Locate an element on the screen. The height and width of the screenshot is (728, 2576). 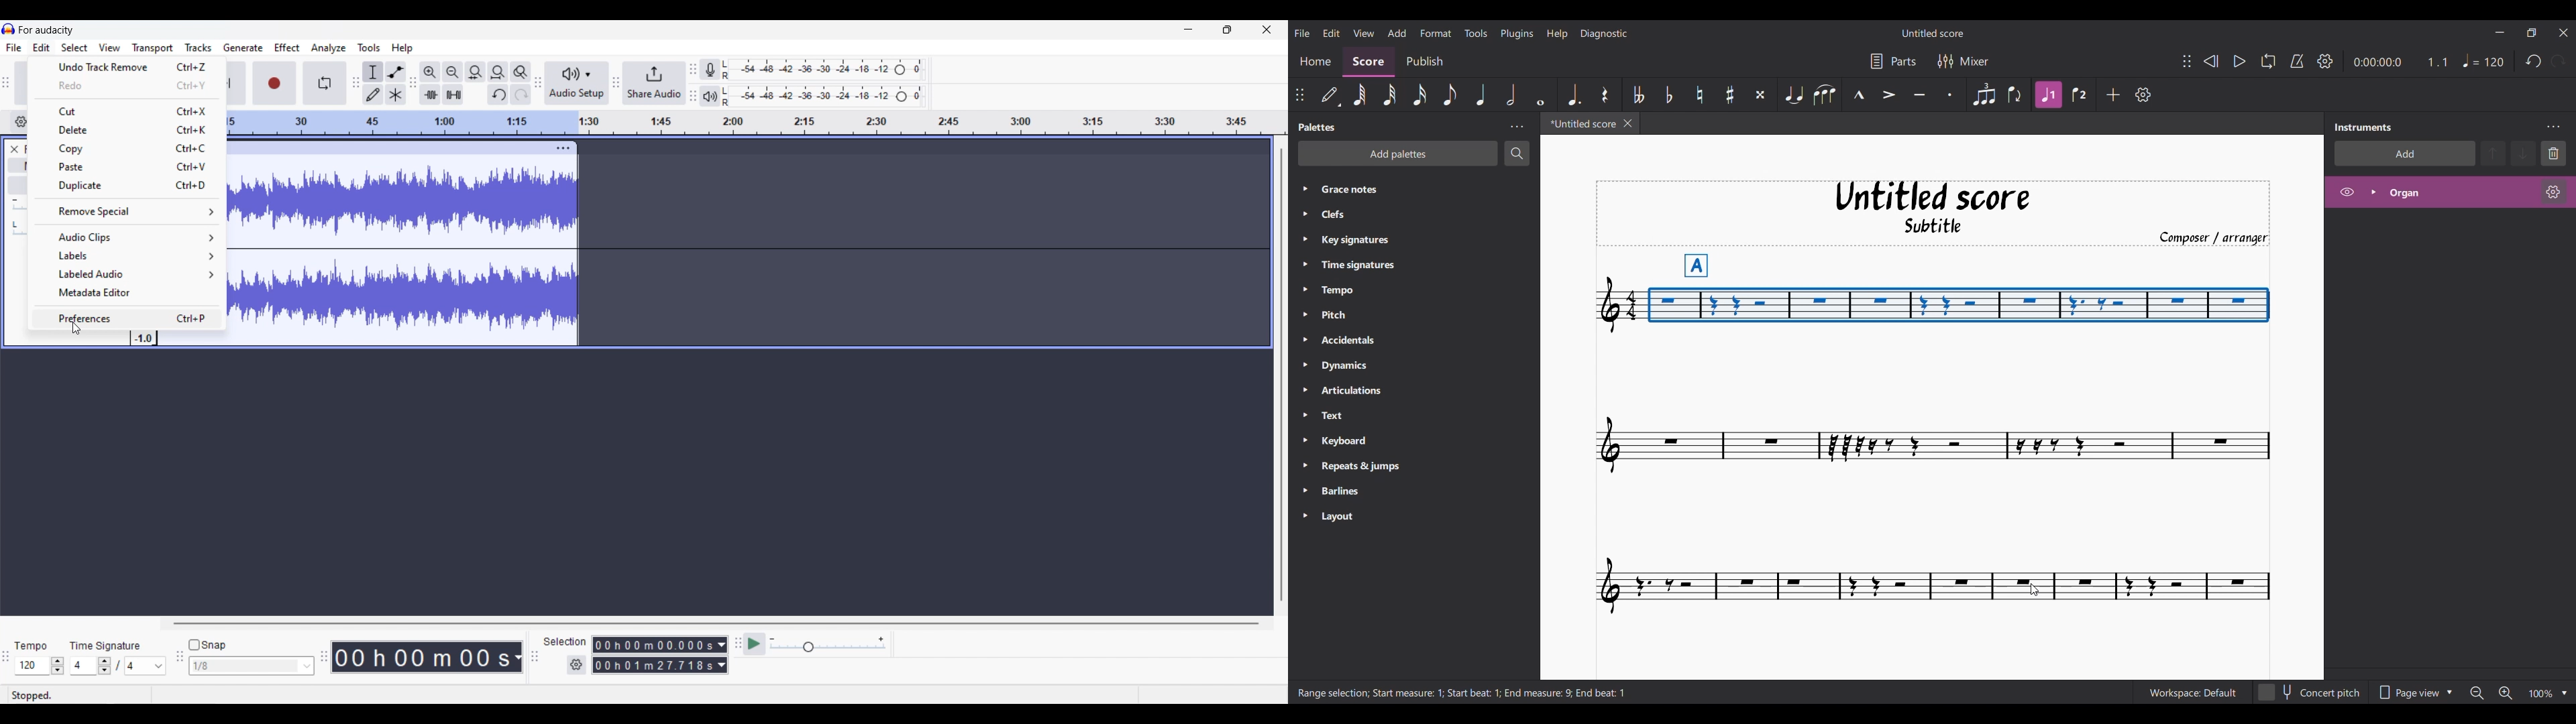
Effect menu is located at coordinates (288, 47).